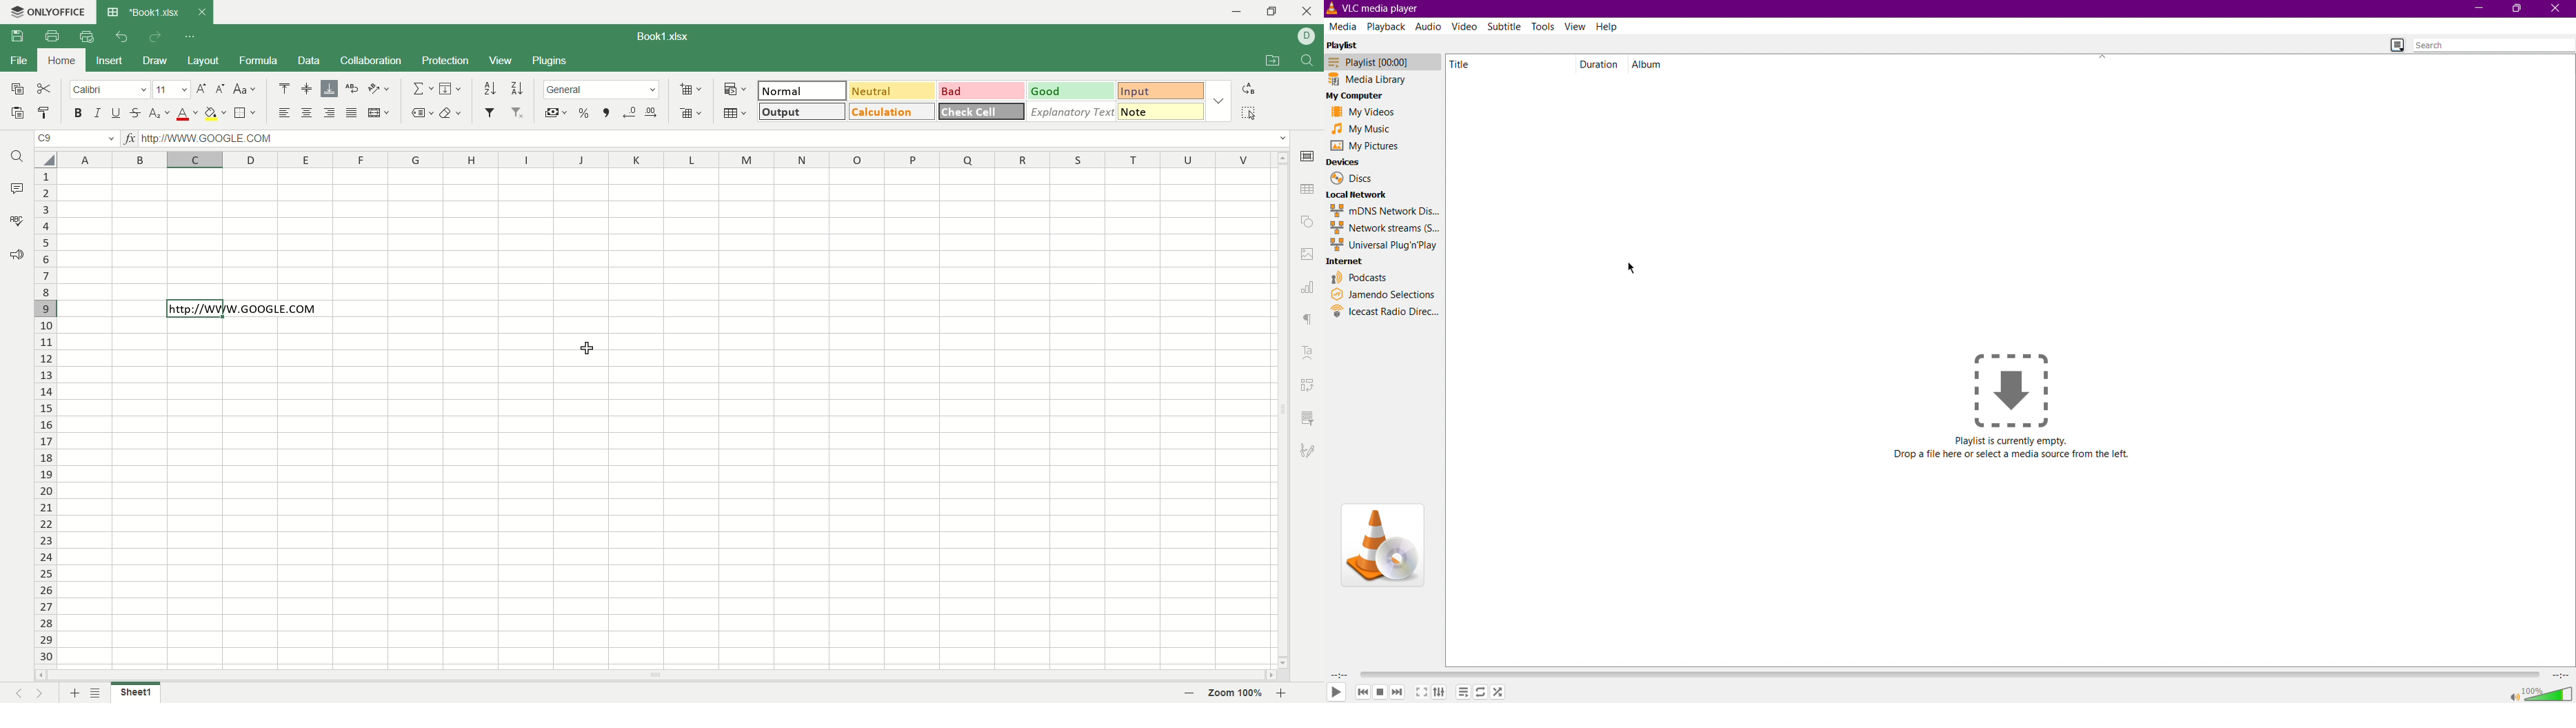  I want to click on insert cell, so click(691, 89).